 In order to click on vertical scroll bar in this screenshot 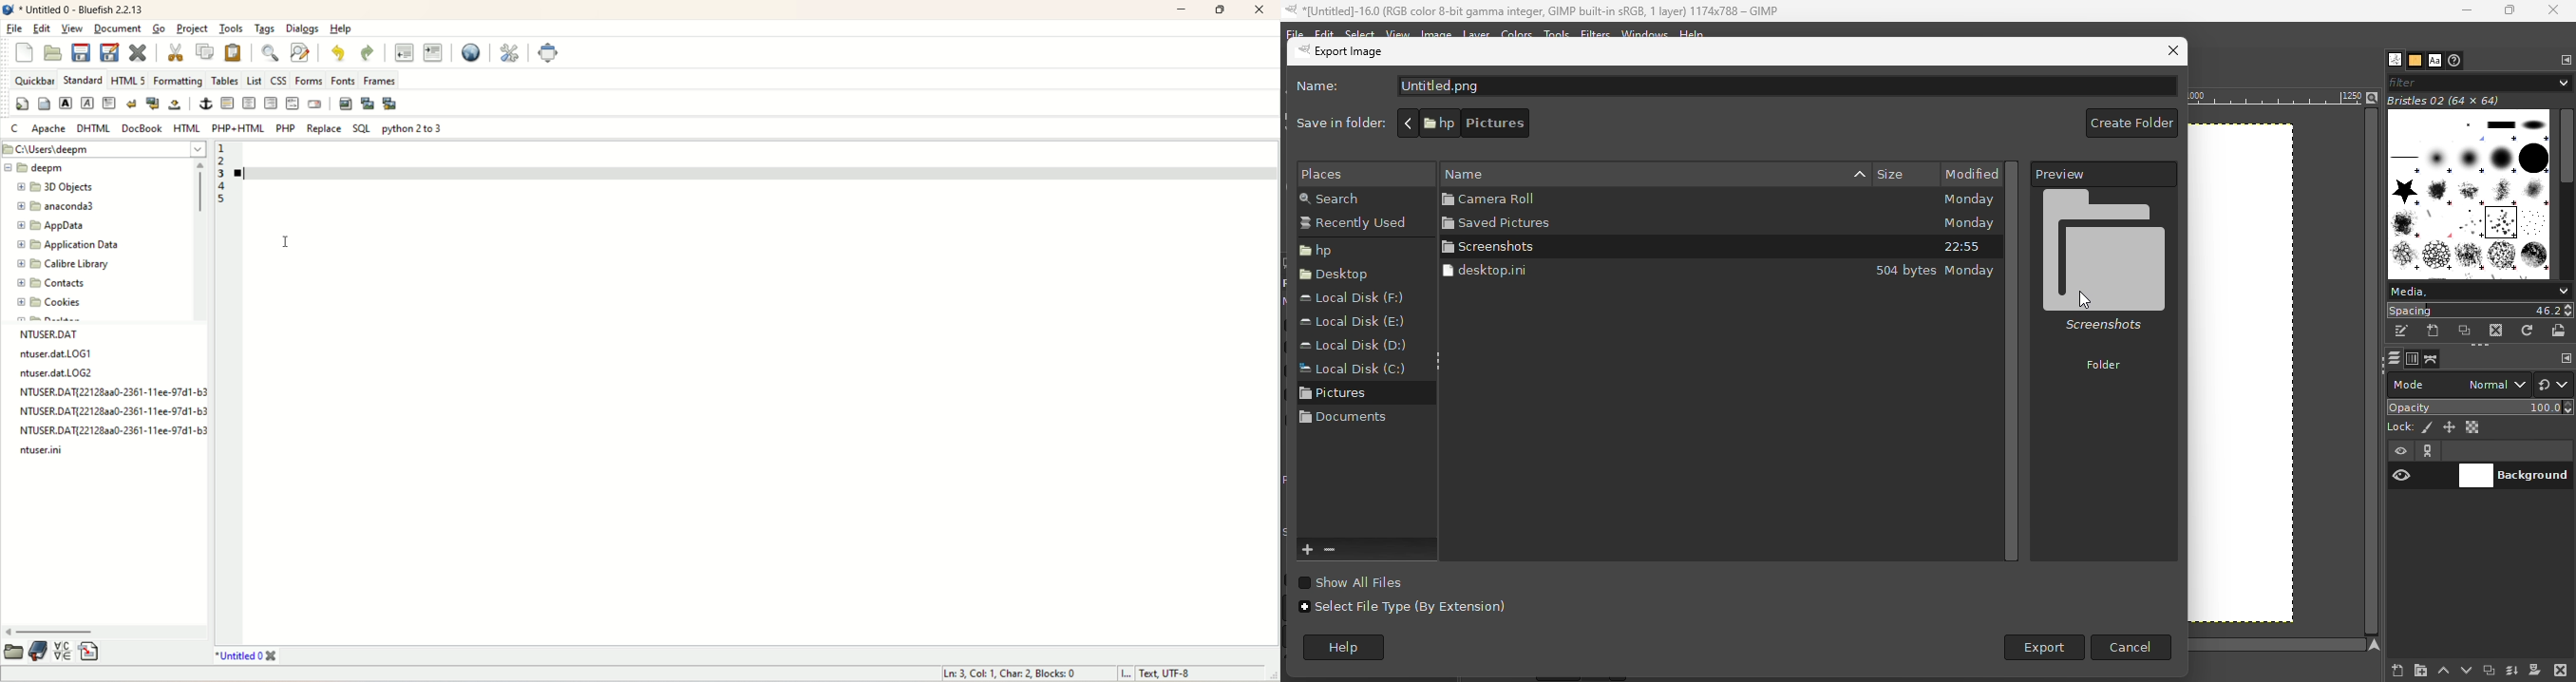, I will do `click(200, 241)`.